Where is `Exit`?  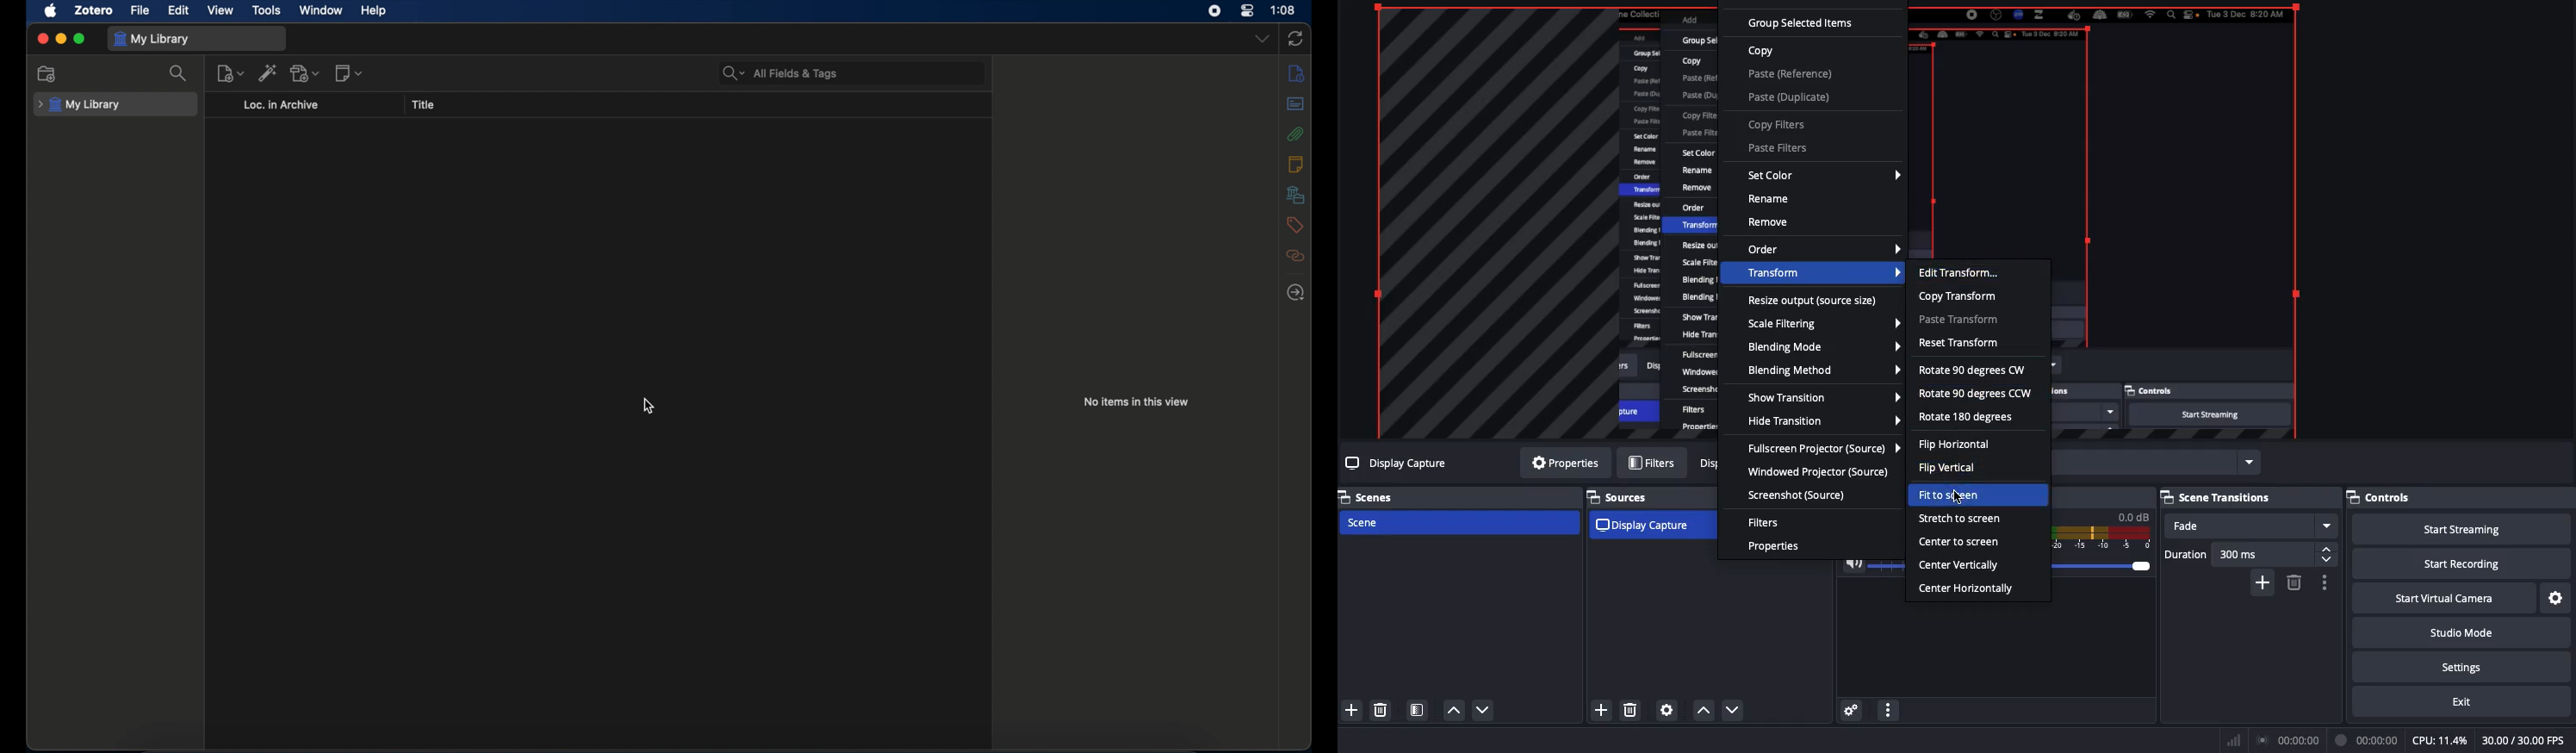 Exit is located at coordinates (2461, 704).